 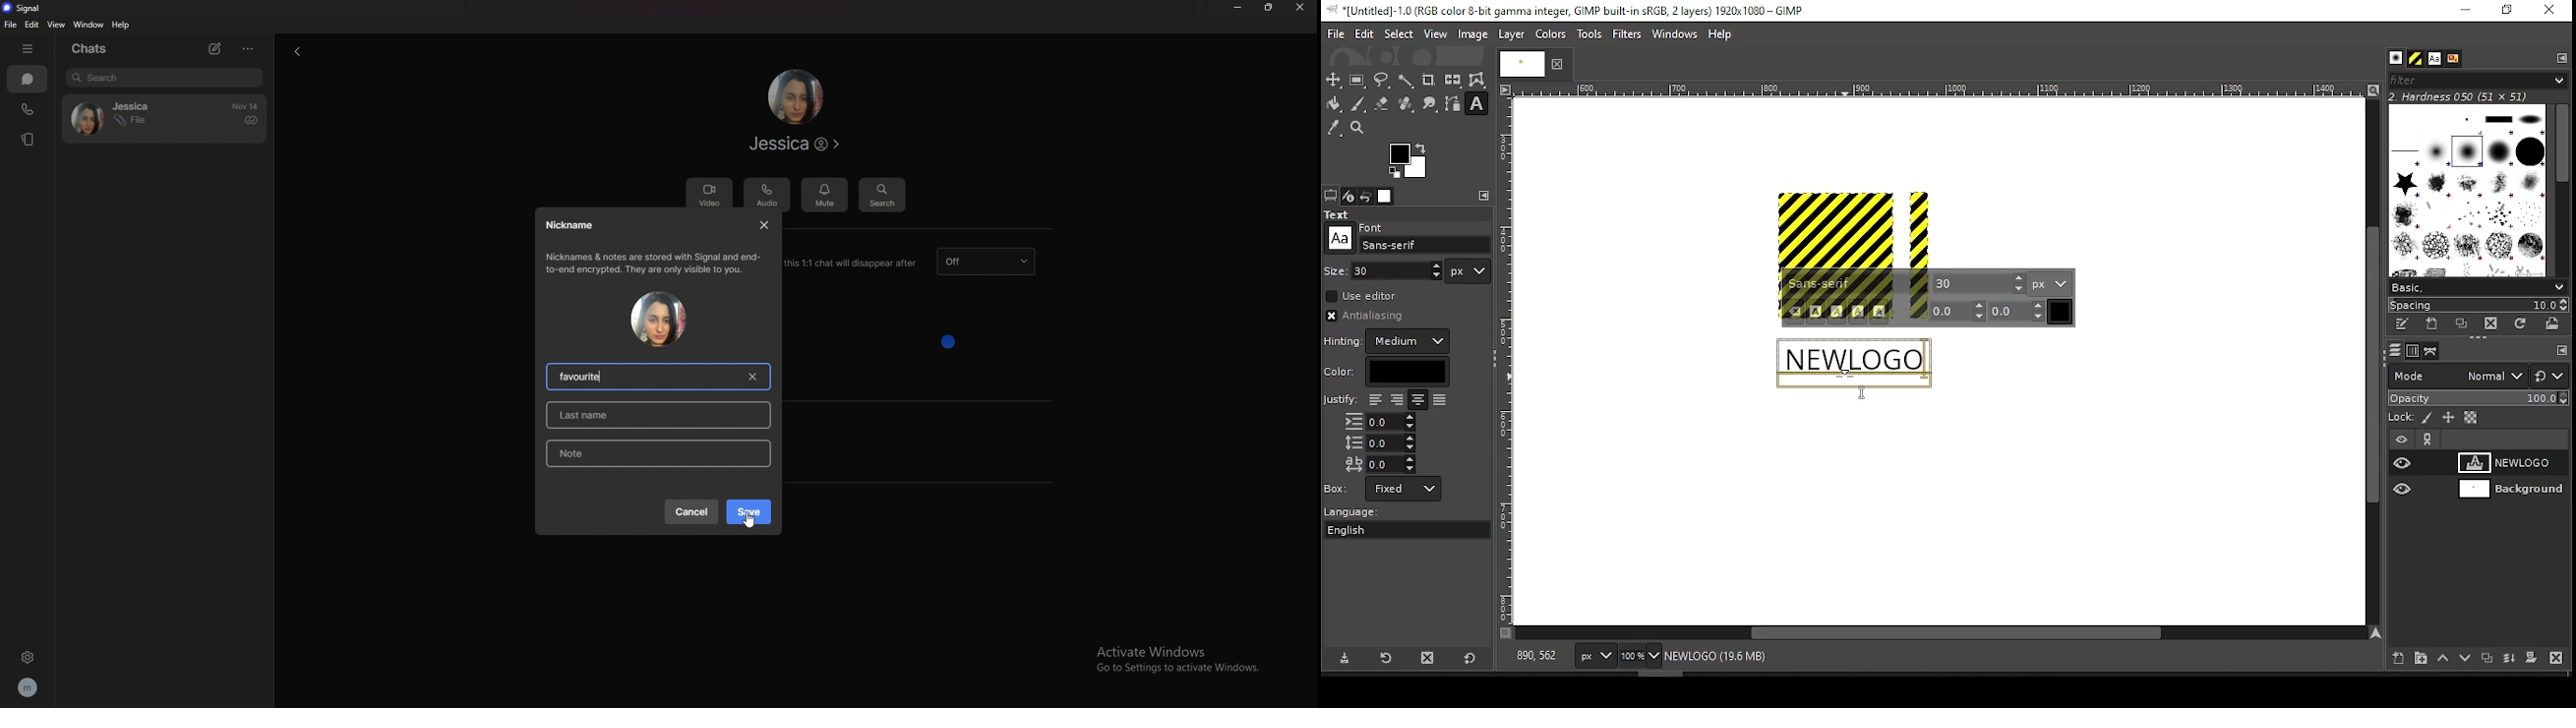 I want to click on new chat, so click(x=213, y=48).